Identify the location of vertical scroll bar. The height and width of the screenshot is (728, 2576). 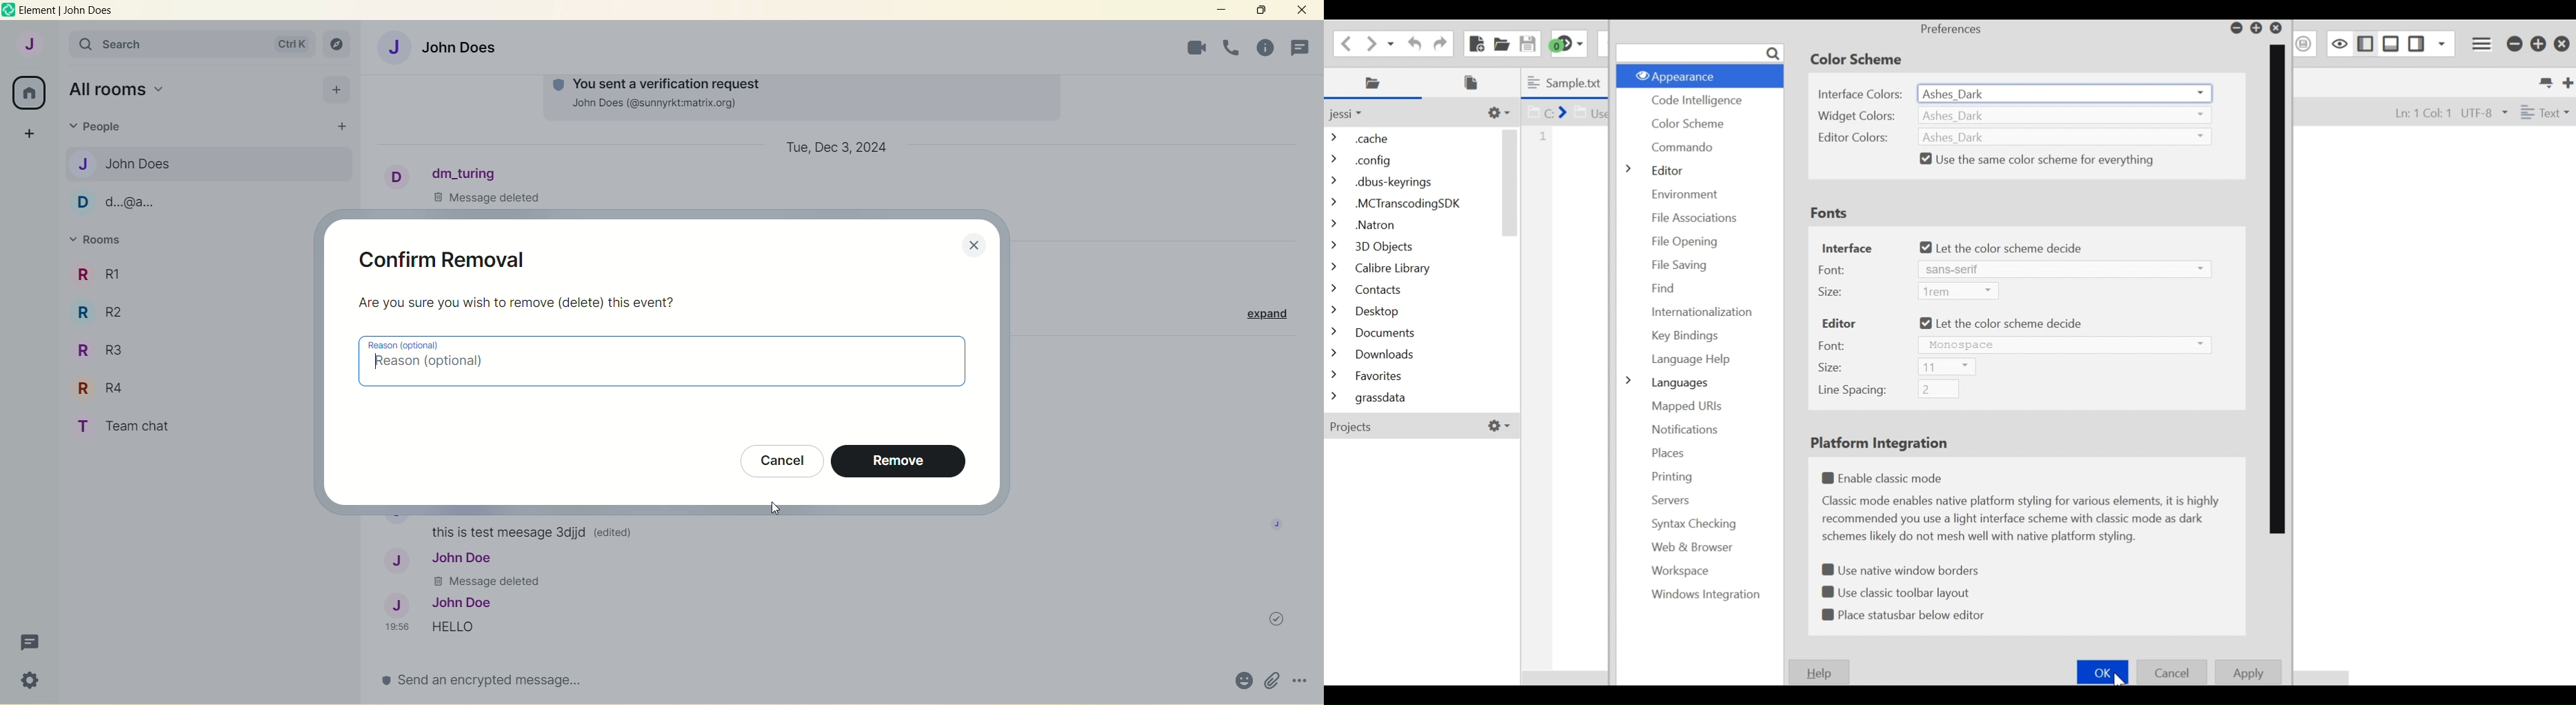
(1316, 366).